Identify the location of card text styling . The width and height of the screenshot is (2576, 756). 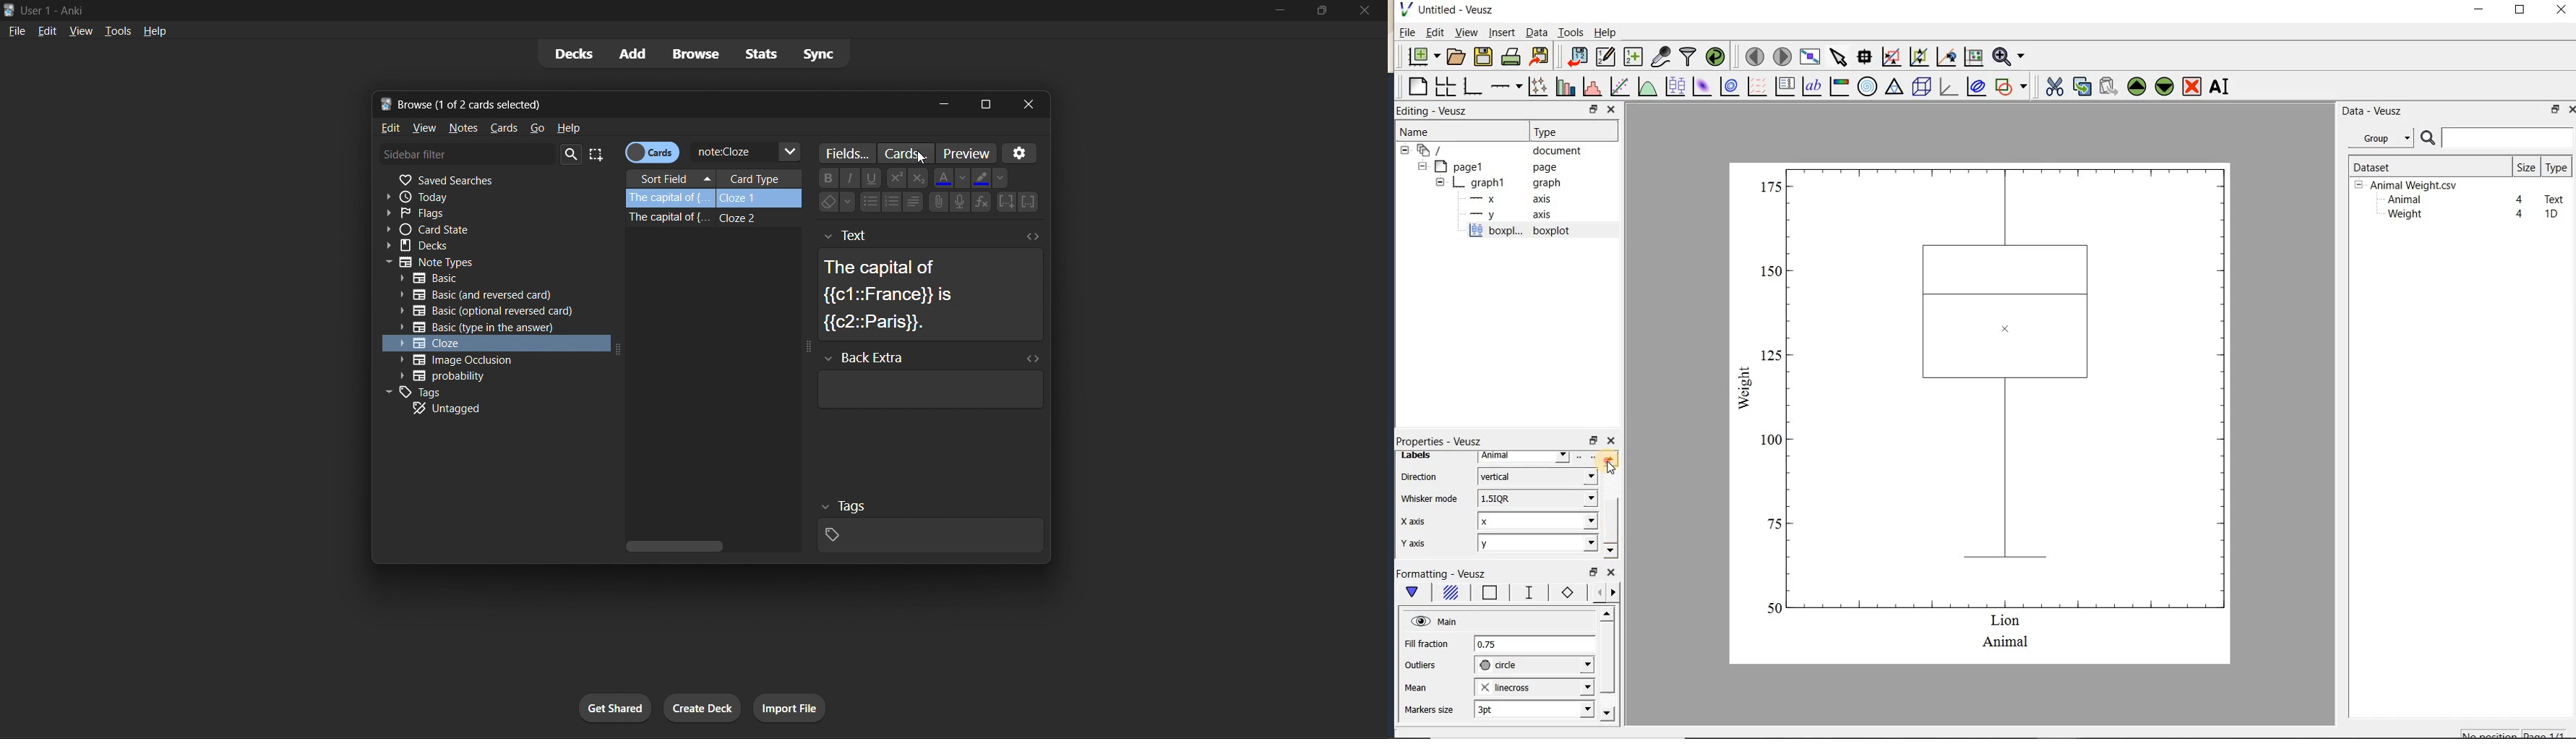
(921, 192).